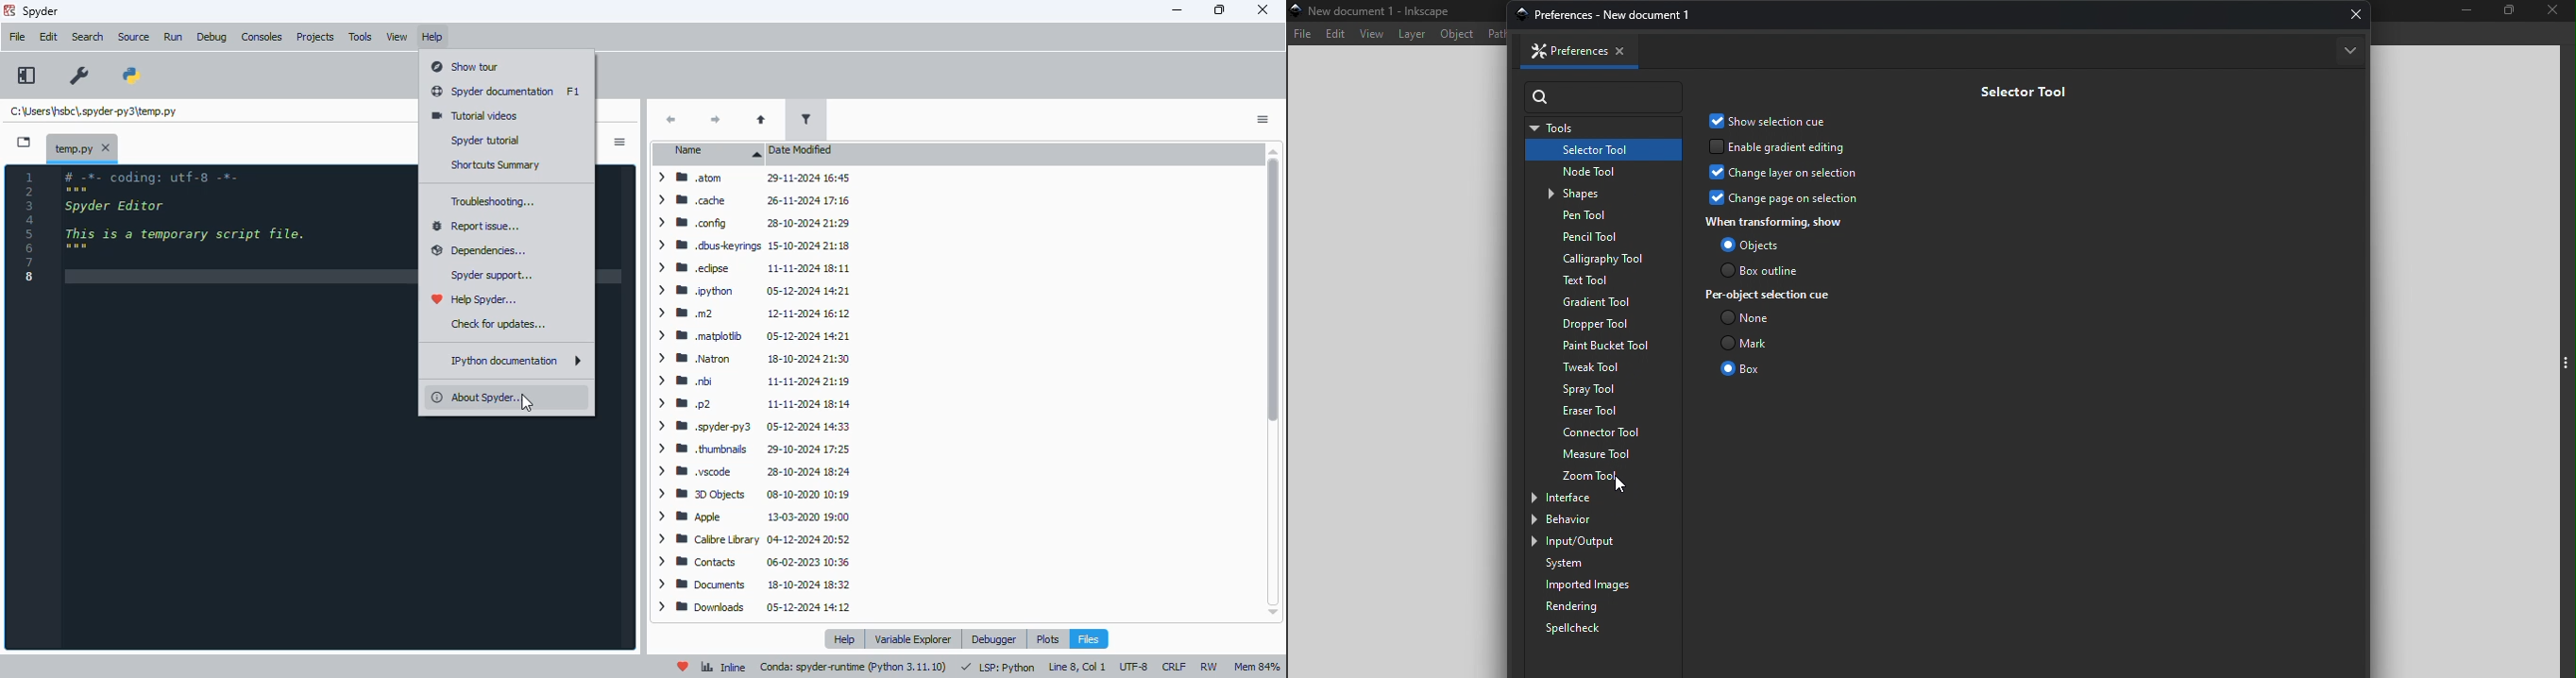 Image resolution: width=2576 pixels, height=700 pixels. Describe the element at coordinates (1088, 638) in the screenshot. I see `files` at that location.